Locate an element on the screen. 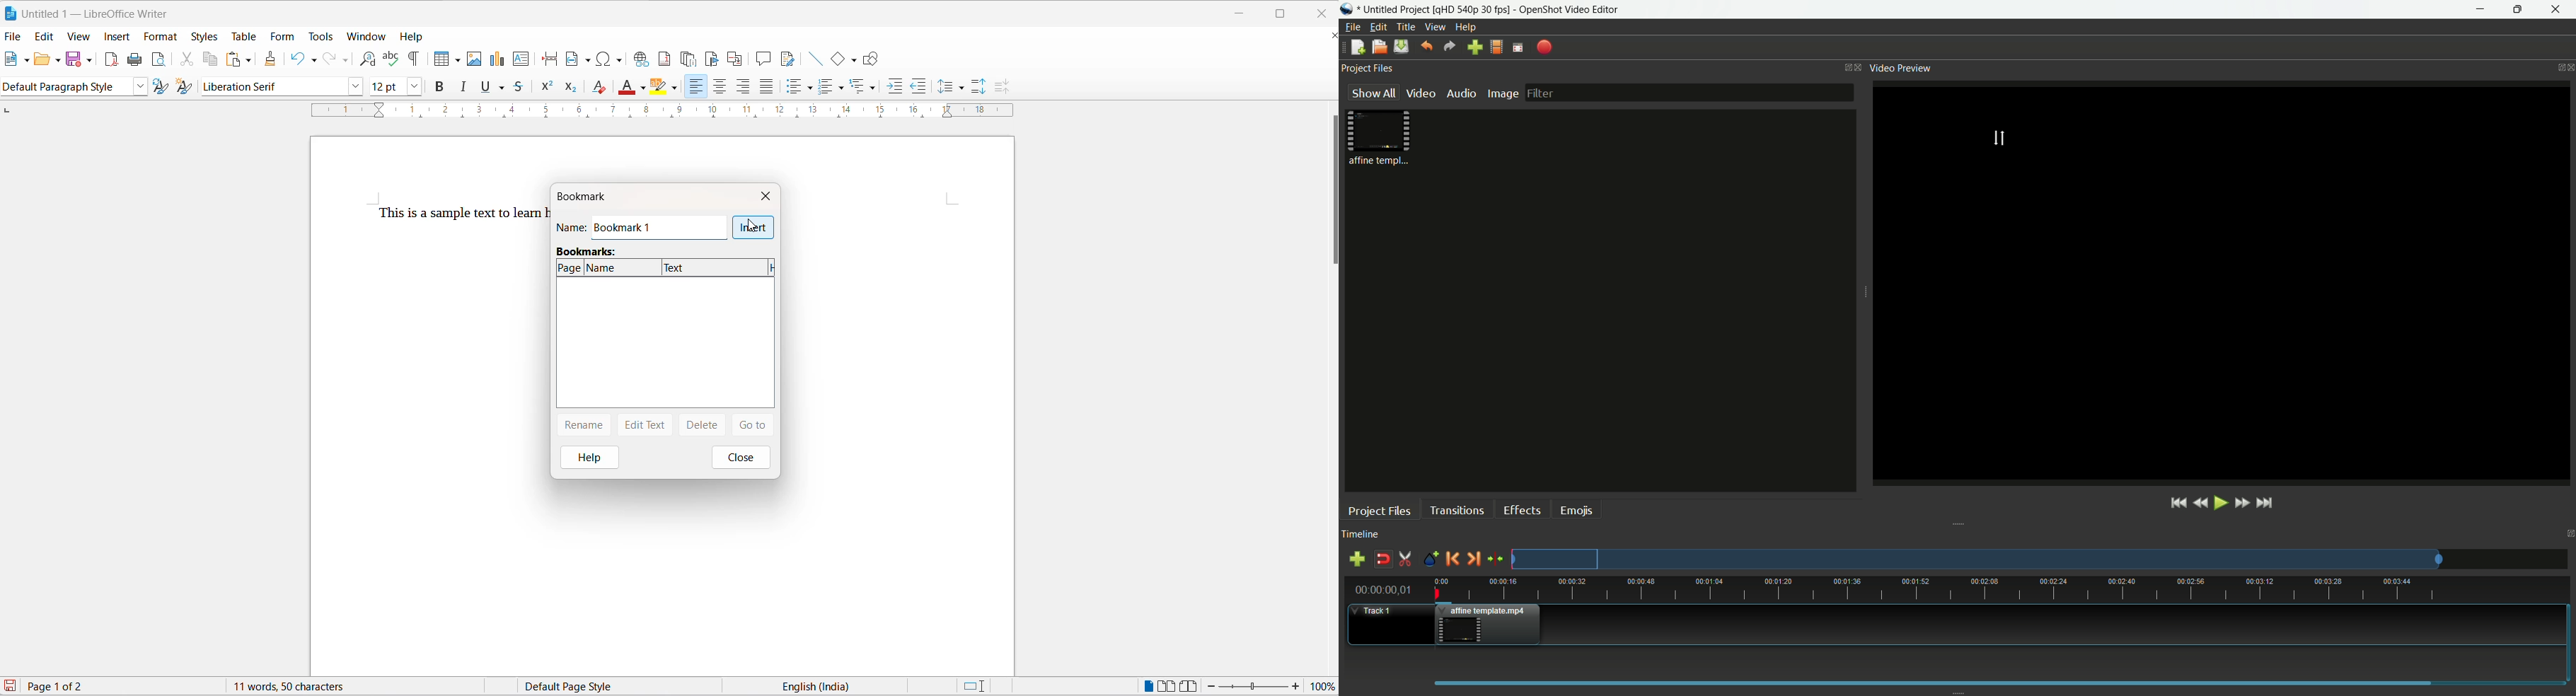  English(India) is located at coordinates (824, 686).